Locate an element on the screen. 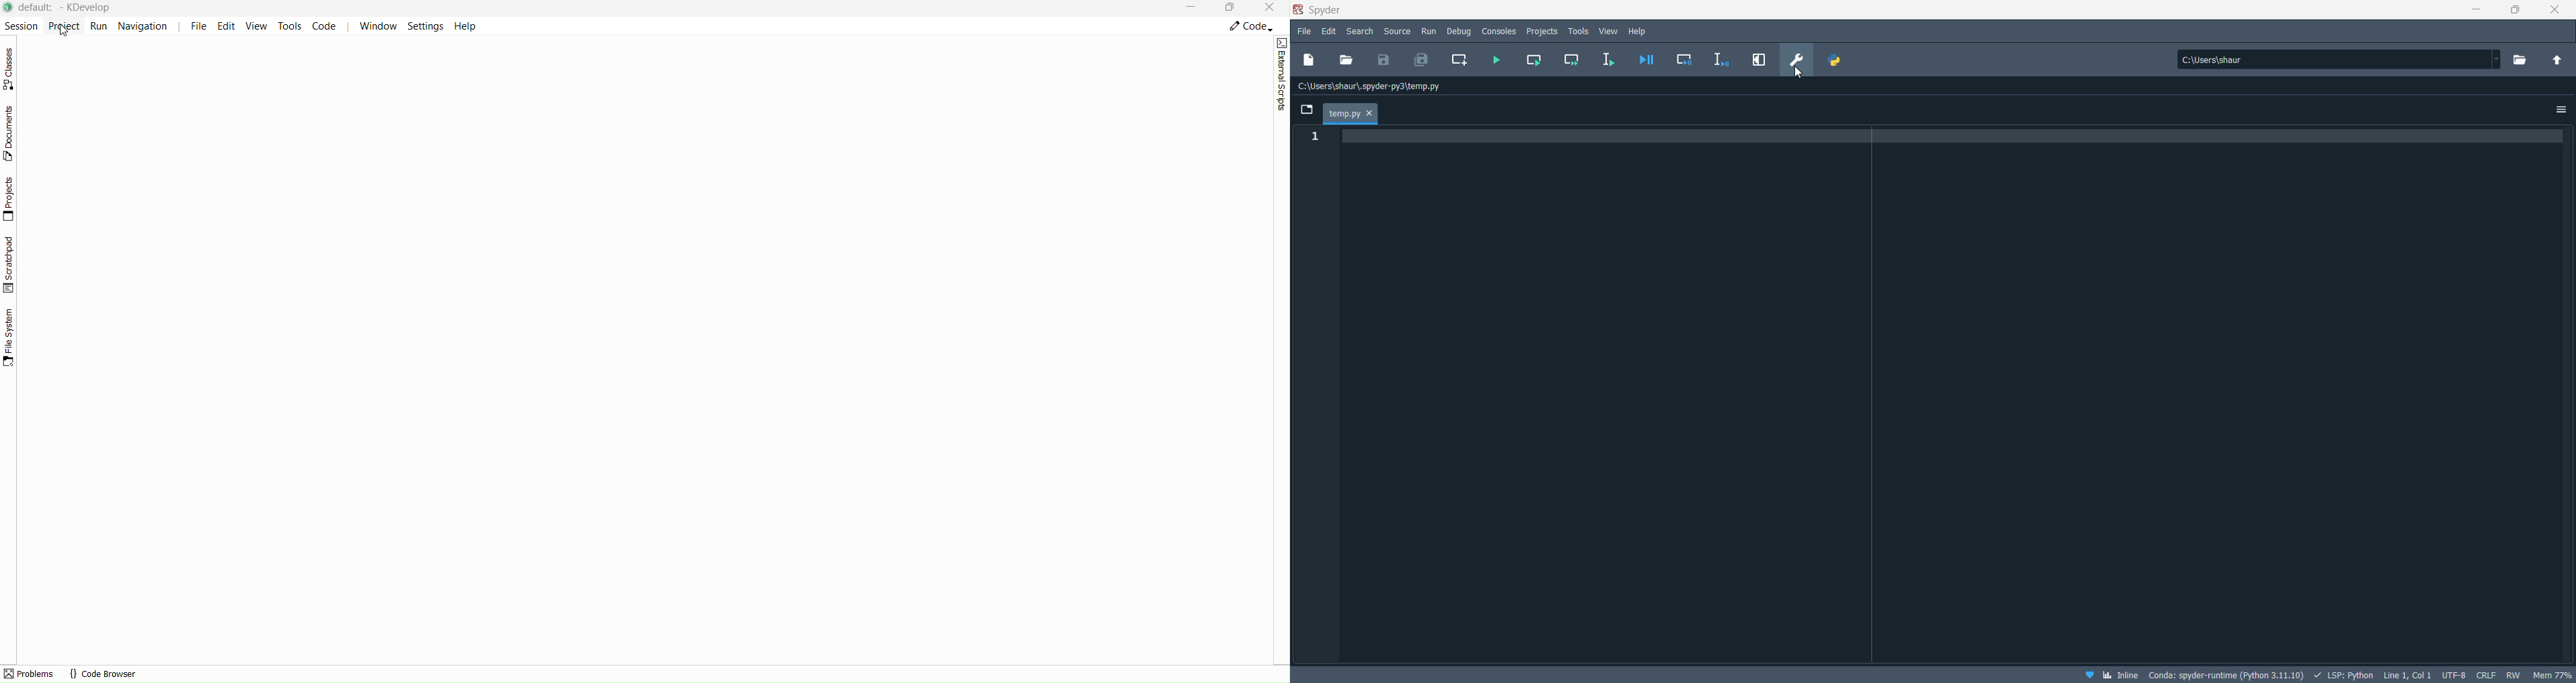  consoles is located at coordinates (1500, 31).